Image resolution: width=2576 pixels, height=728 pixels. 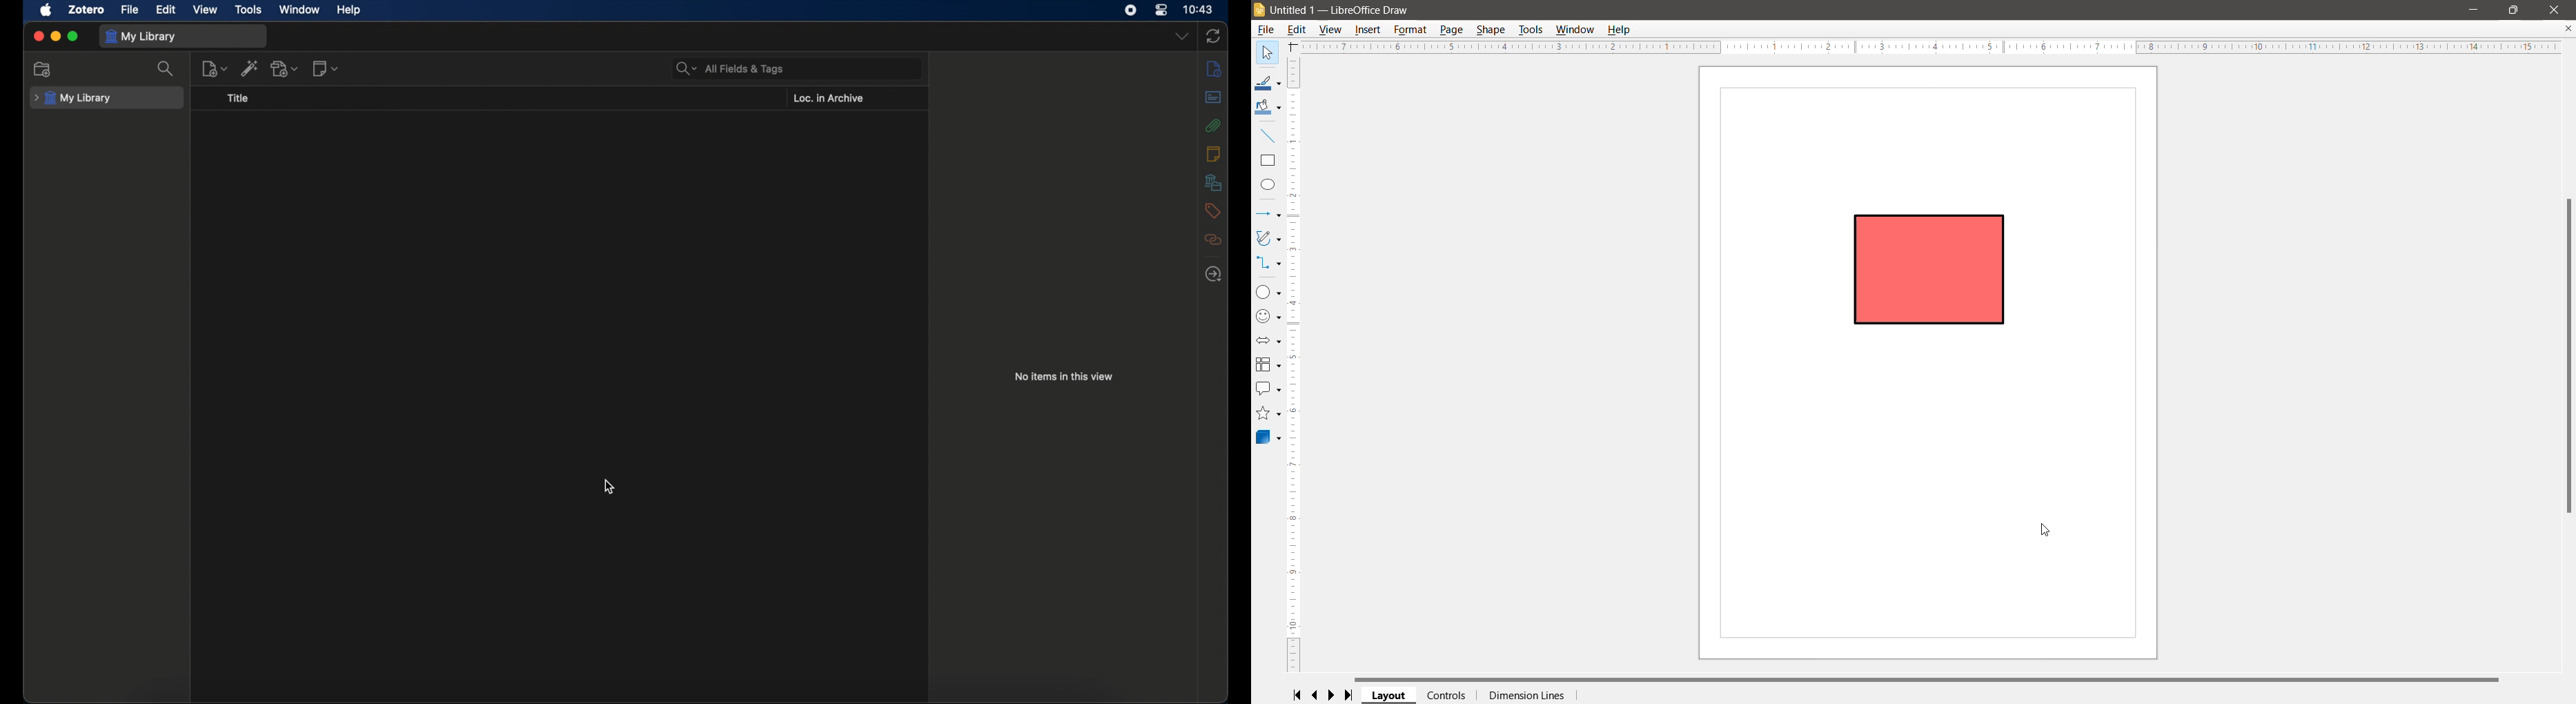 What do you see at coordinates (1214, 274) in the screenshot?
I see `locate` at bounding box center [1214, 274].